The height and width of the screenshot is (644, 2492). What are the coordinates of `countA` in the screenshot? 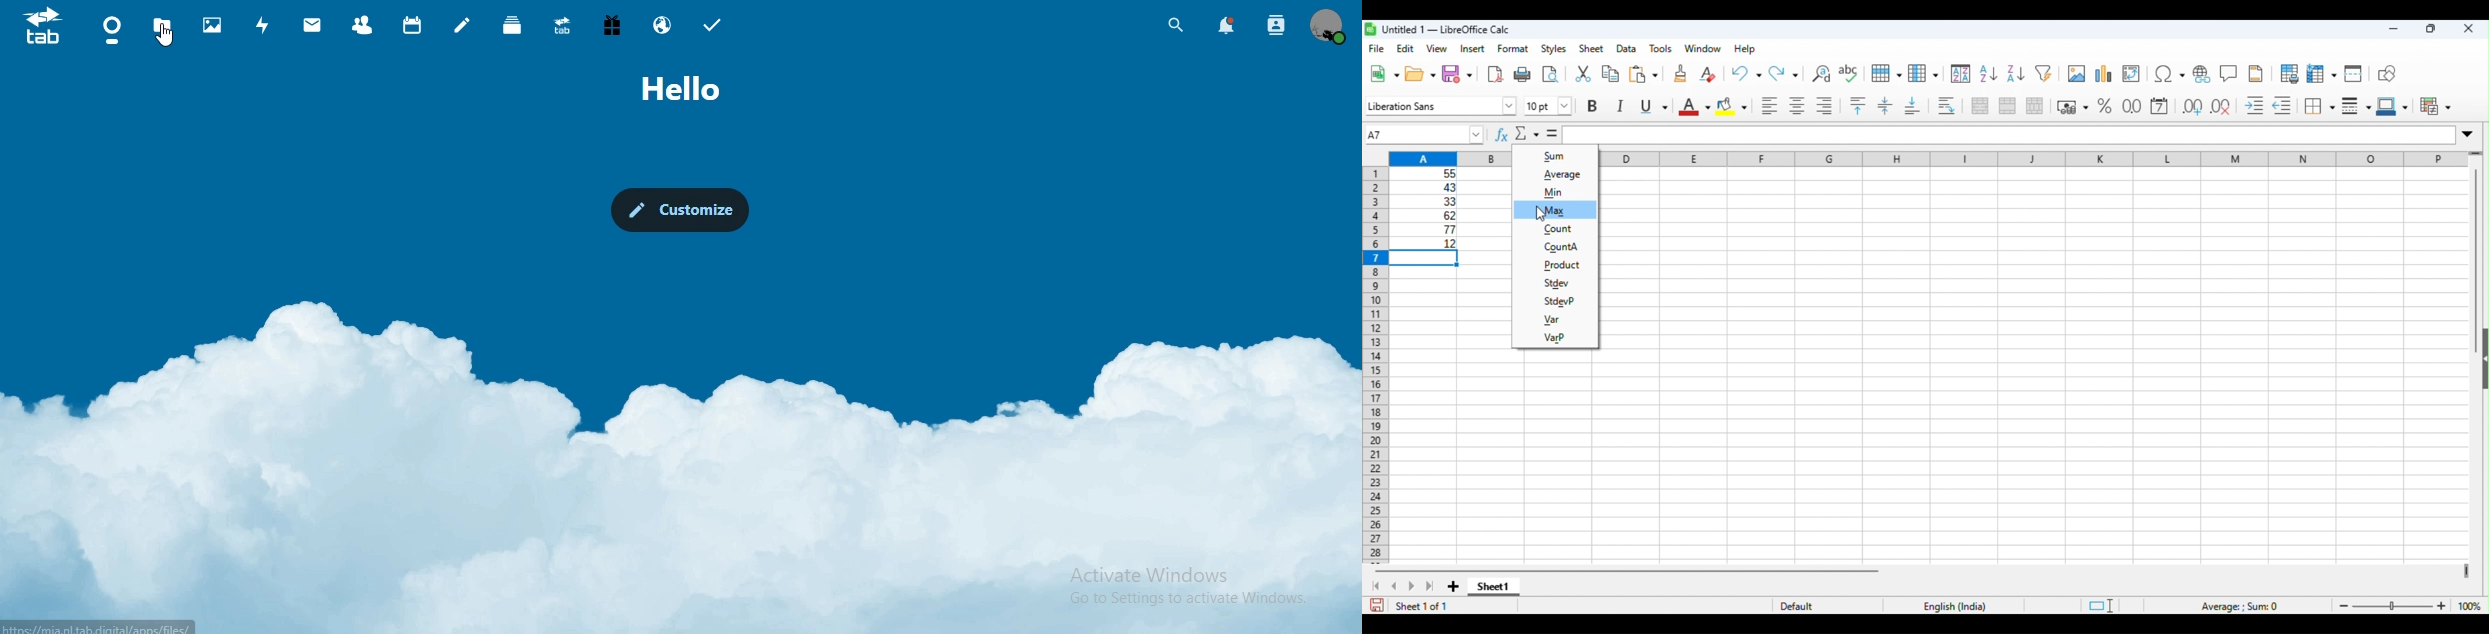 It's located at (1556, 247).